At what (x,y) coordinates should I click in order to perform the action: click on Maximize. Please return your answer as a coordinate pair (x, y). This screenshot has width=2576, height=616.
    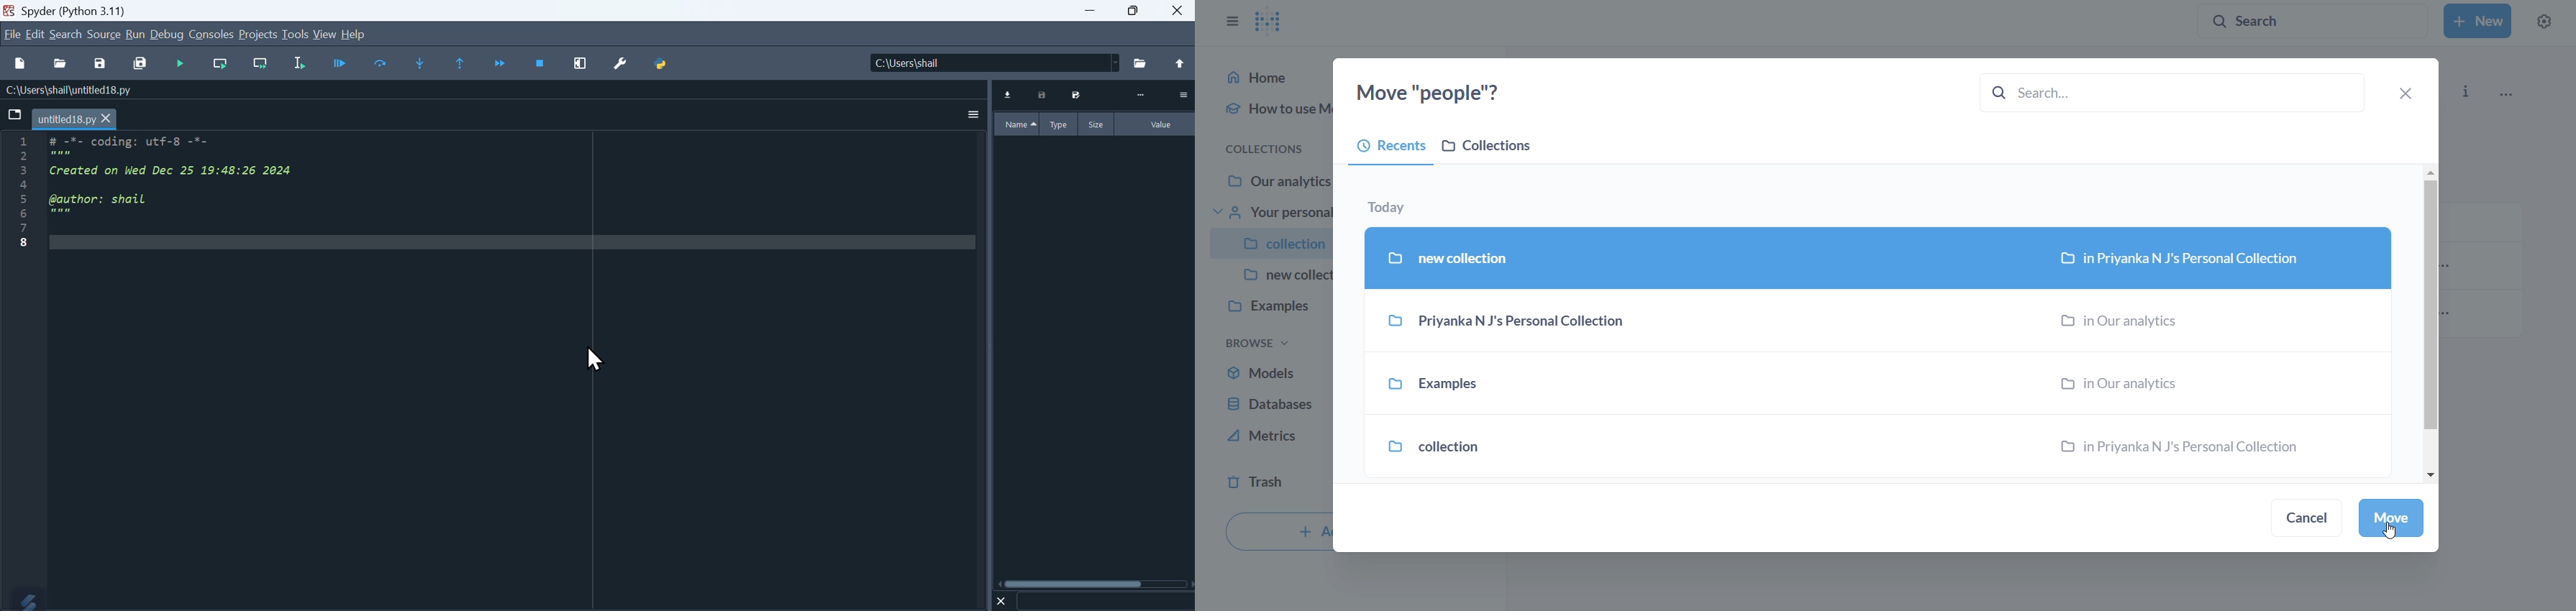
    Looking at the image, I should click on (1133, 11).